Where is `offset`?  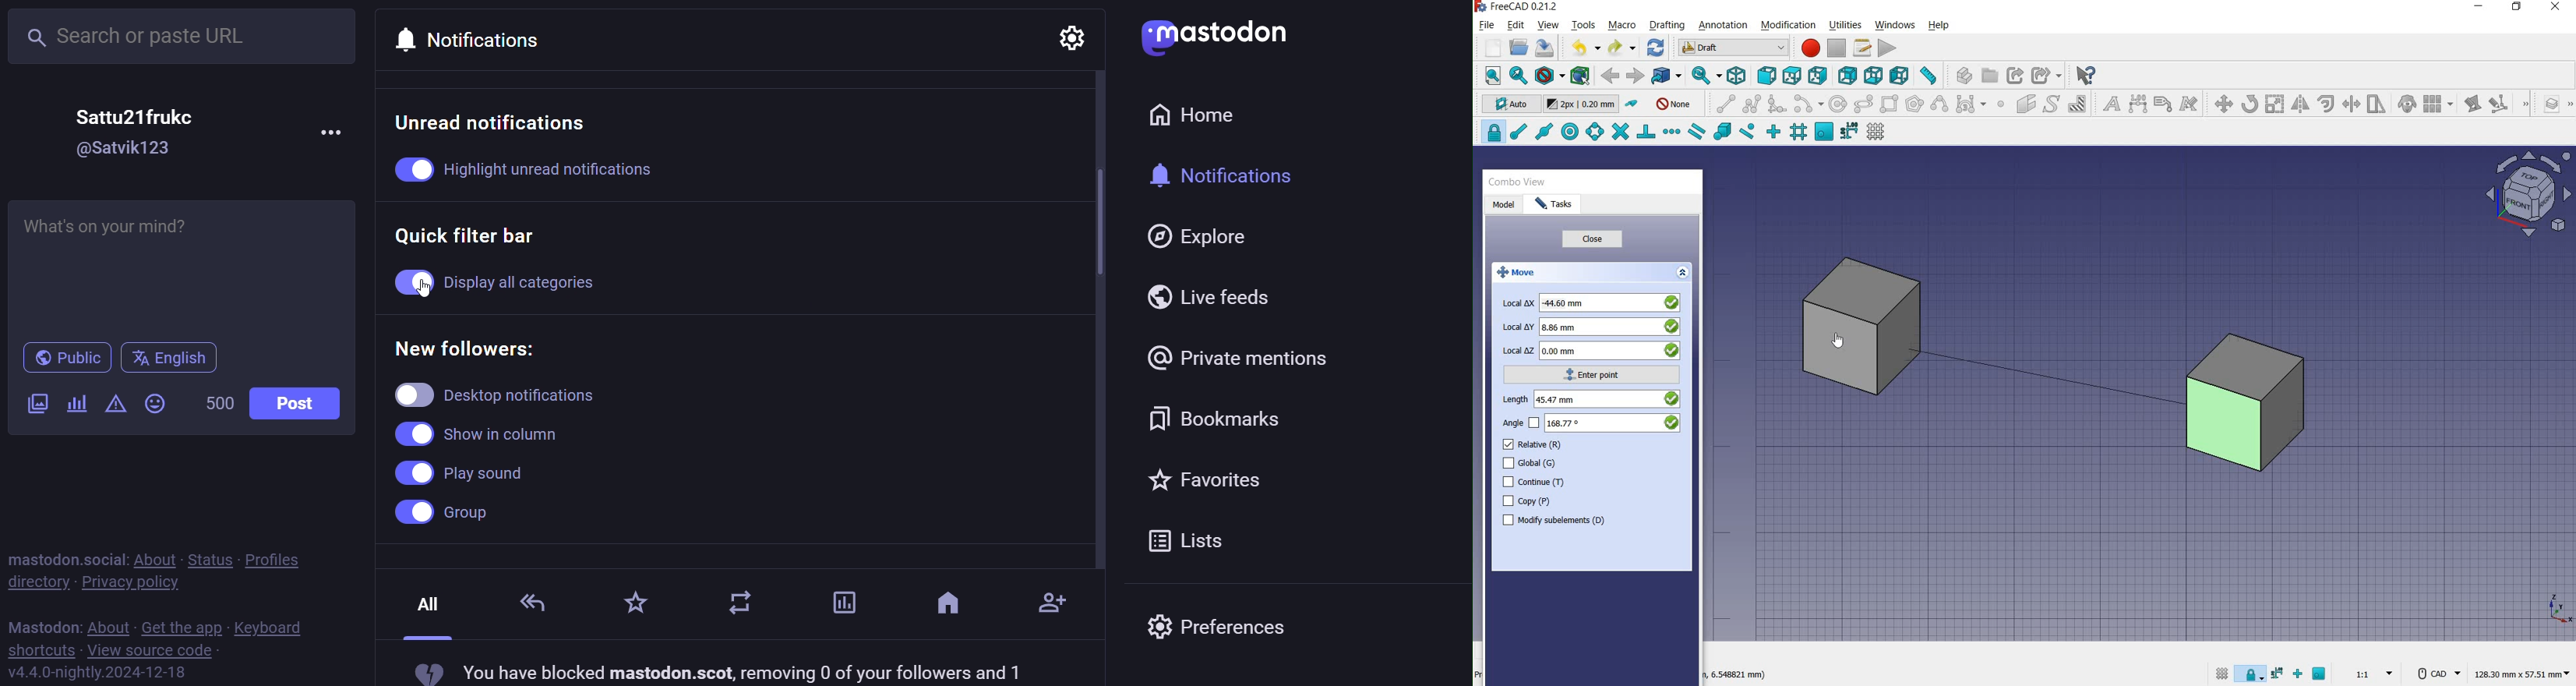
offset is located at coordinates (2326, 103).